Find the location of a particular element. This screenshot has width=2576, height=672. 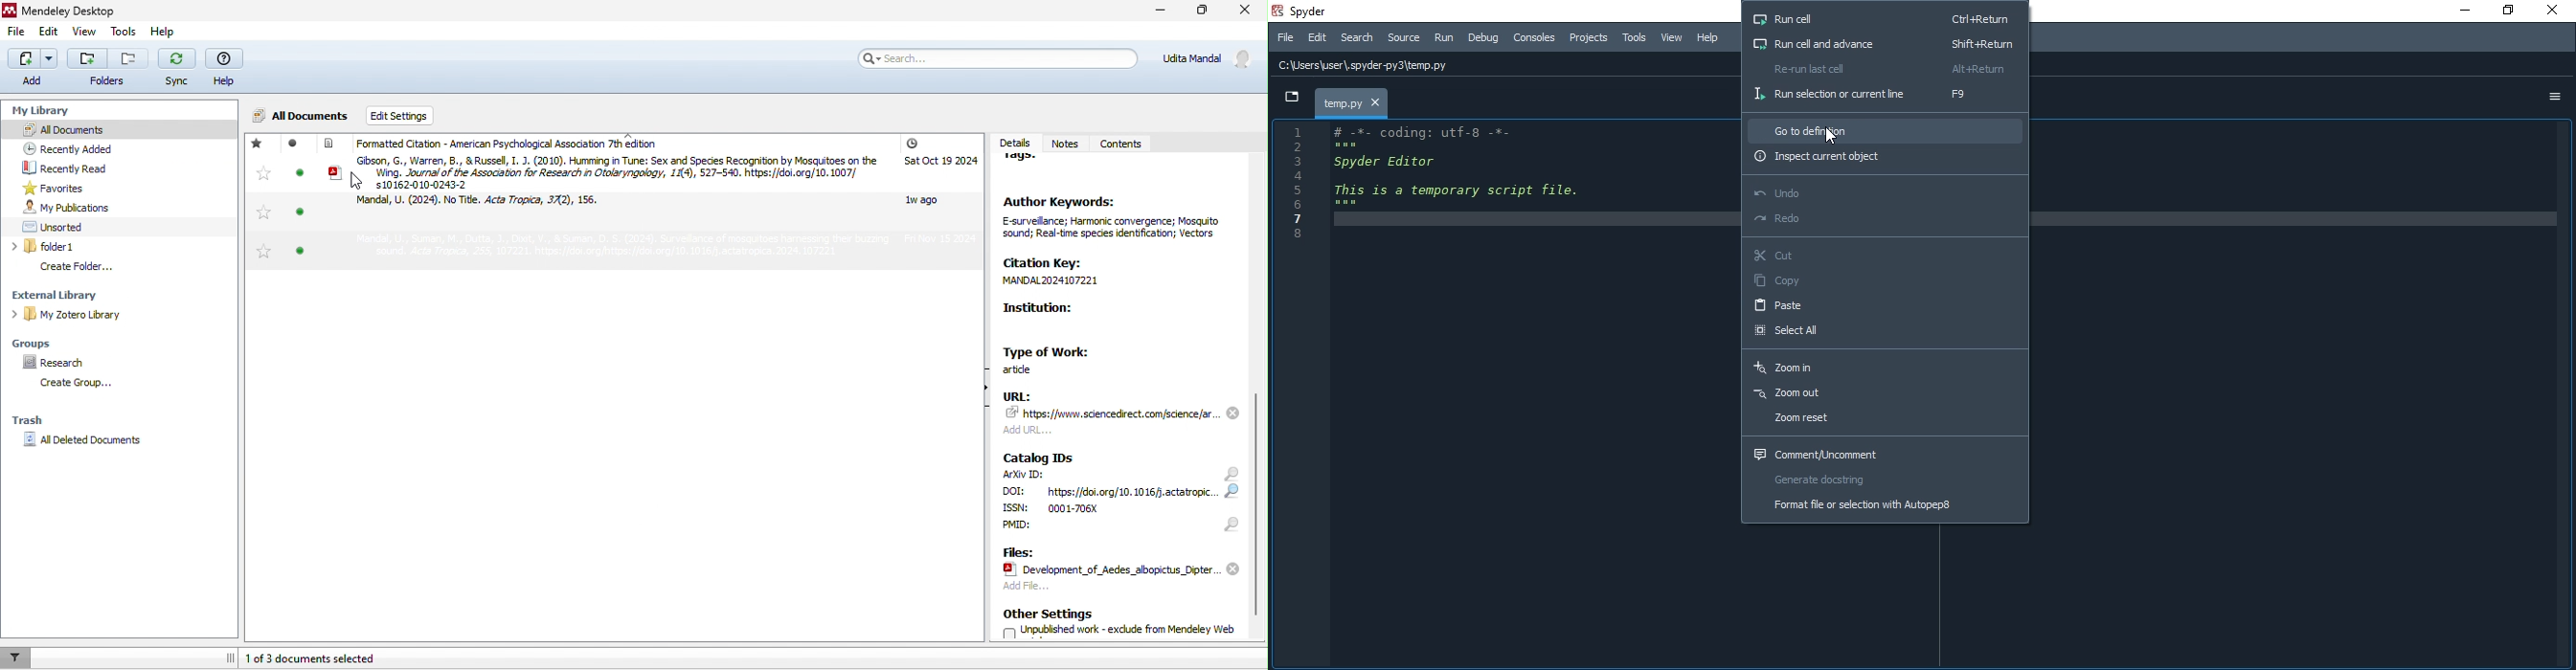

help is located at coordinates (161, 32).